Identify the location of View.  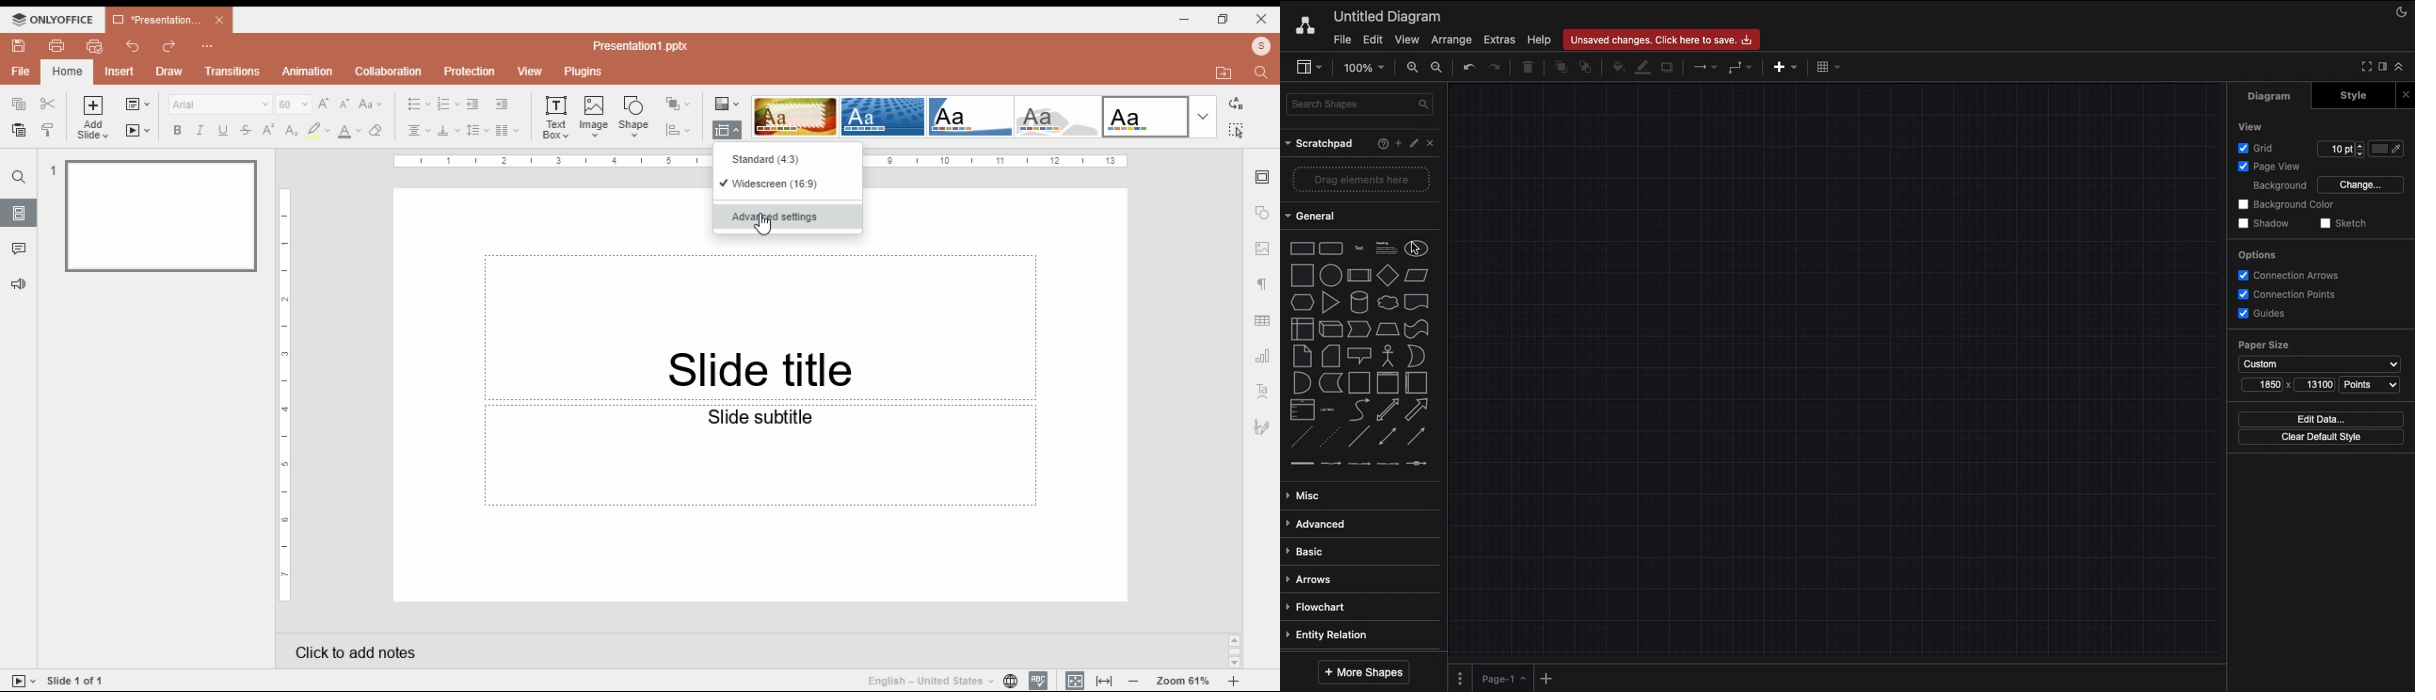
(1407, 37).